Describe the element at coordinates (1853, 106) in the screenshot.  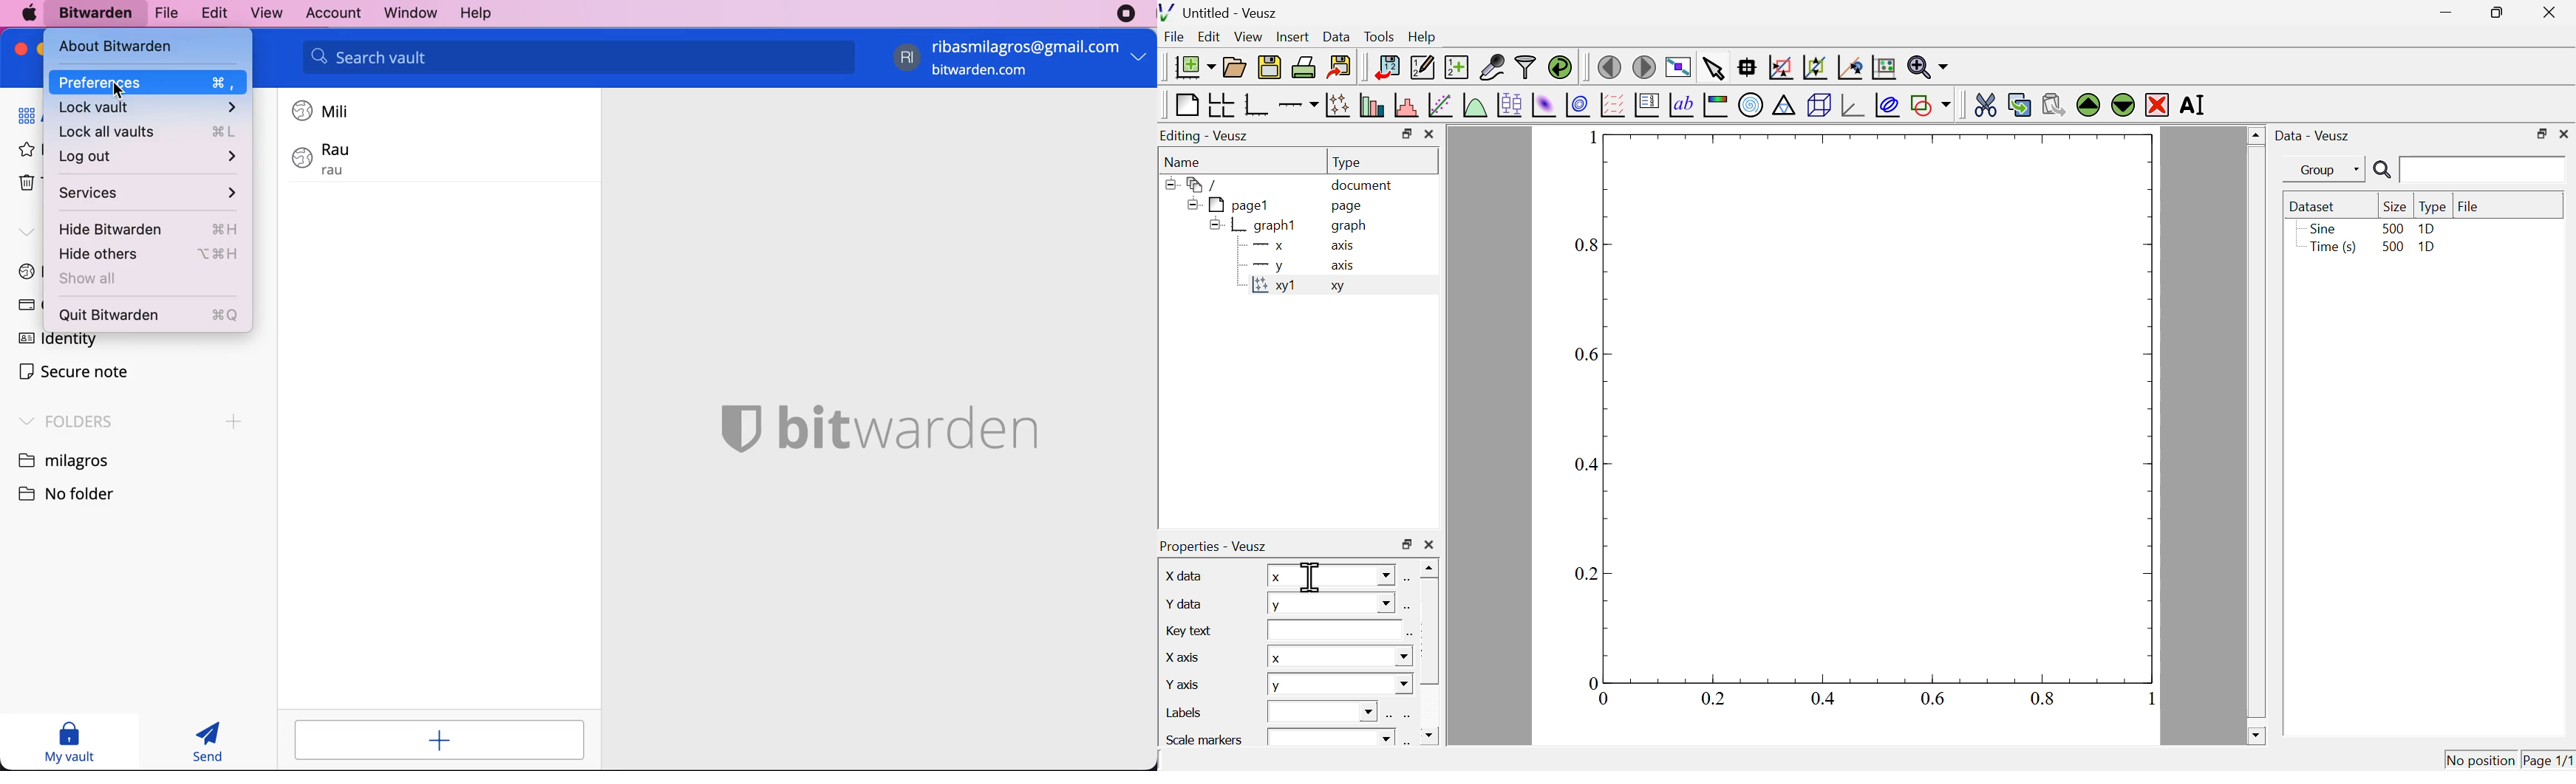
I see `3d graph` at that location.